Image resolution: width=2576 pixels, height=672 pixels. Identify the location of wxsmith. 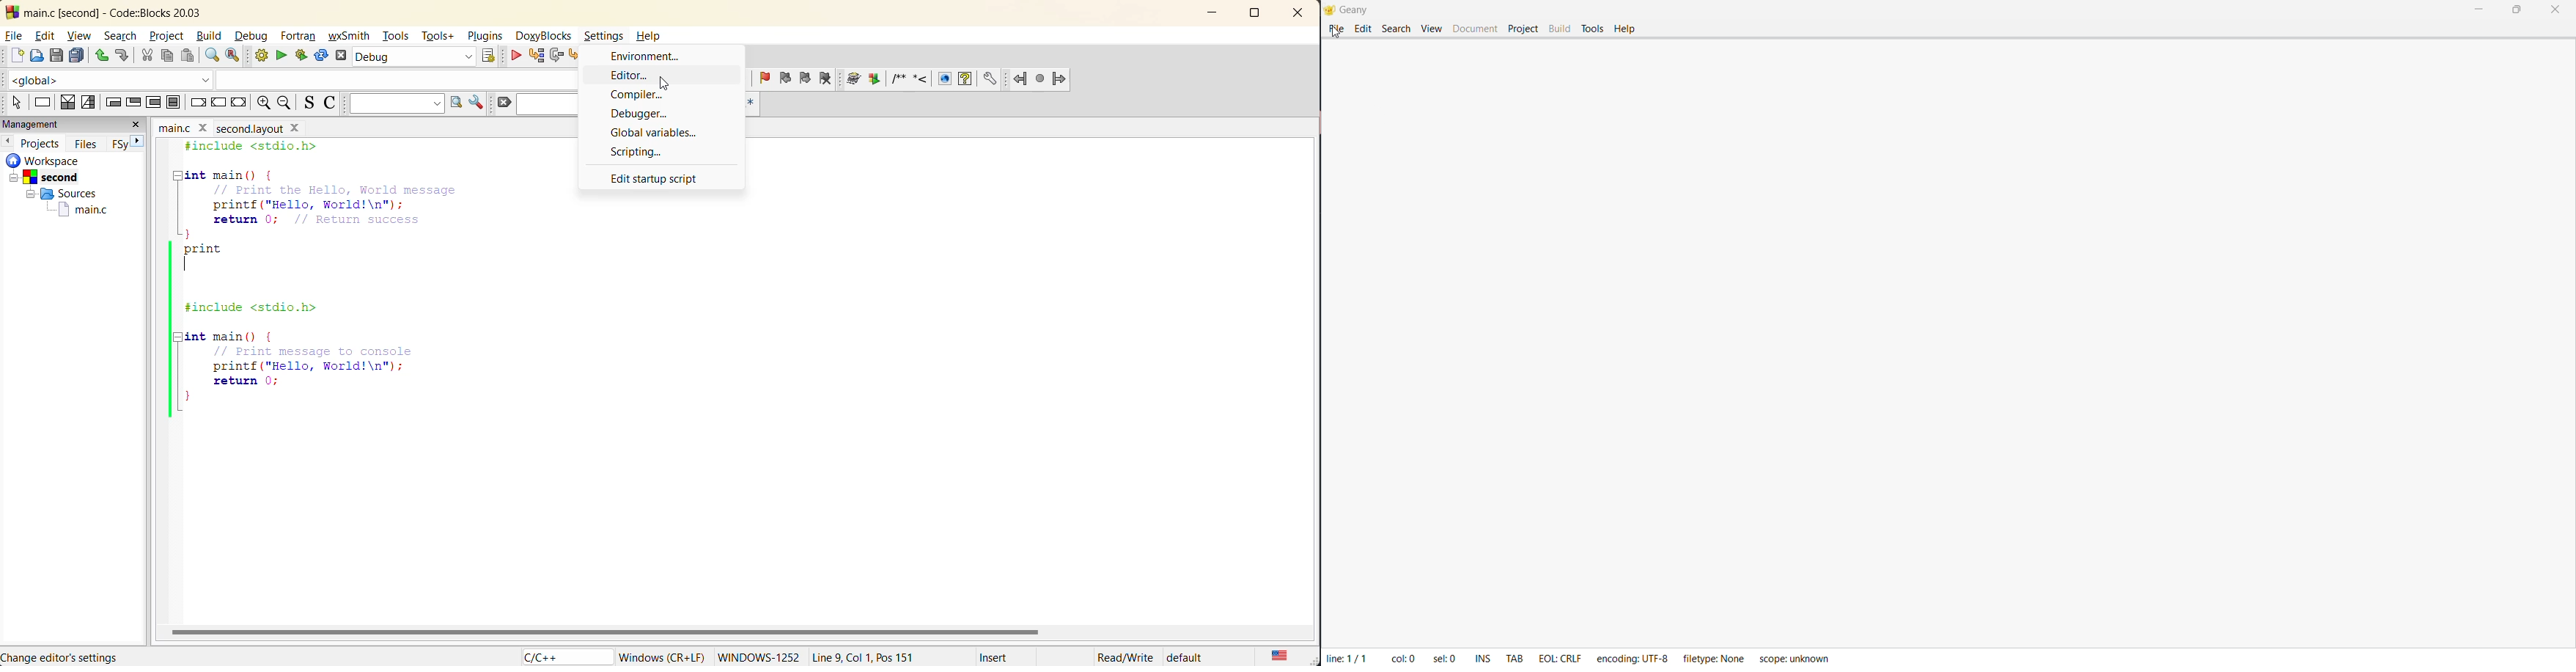
(350, 37).